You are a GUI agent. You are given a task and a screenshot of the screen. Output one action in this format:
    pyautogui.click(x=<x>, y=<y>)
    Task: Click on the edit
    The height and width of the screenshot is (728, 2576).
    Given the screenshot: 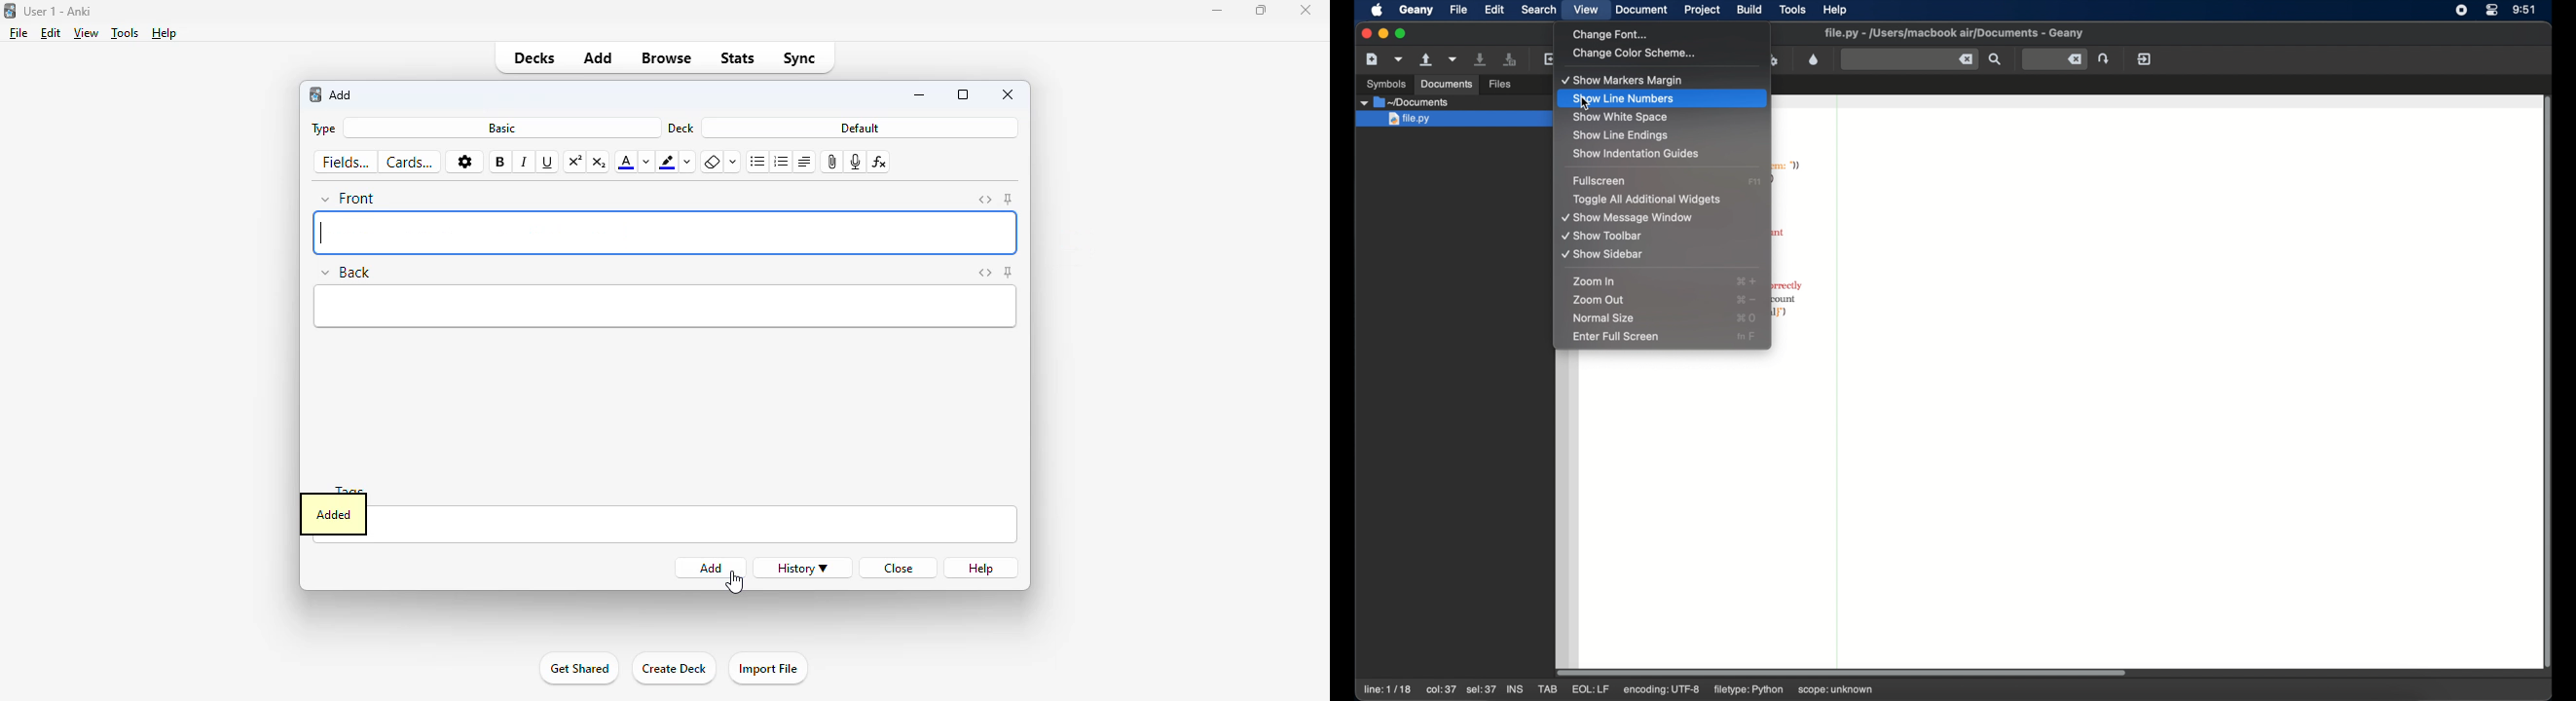 What is the action you would take?
    pyautogui.click(x=52, y=32)
    